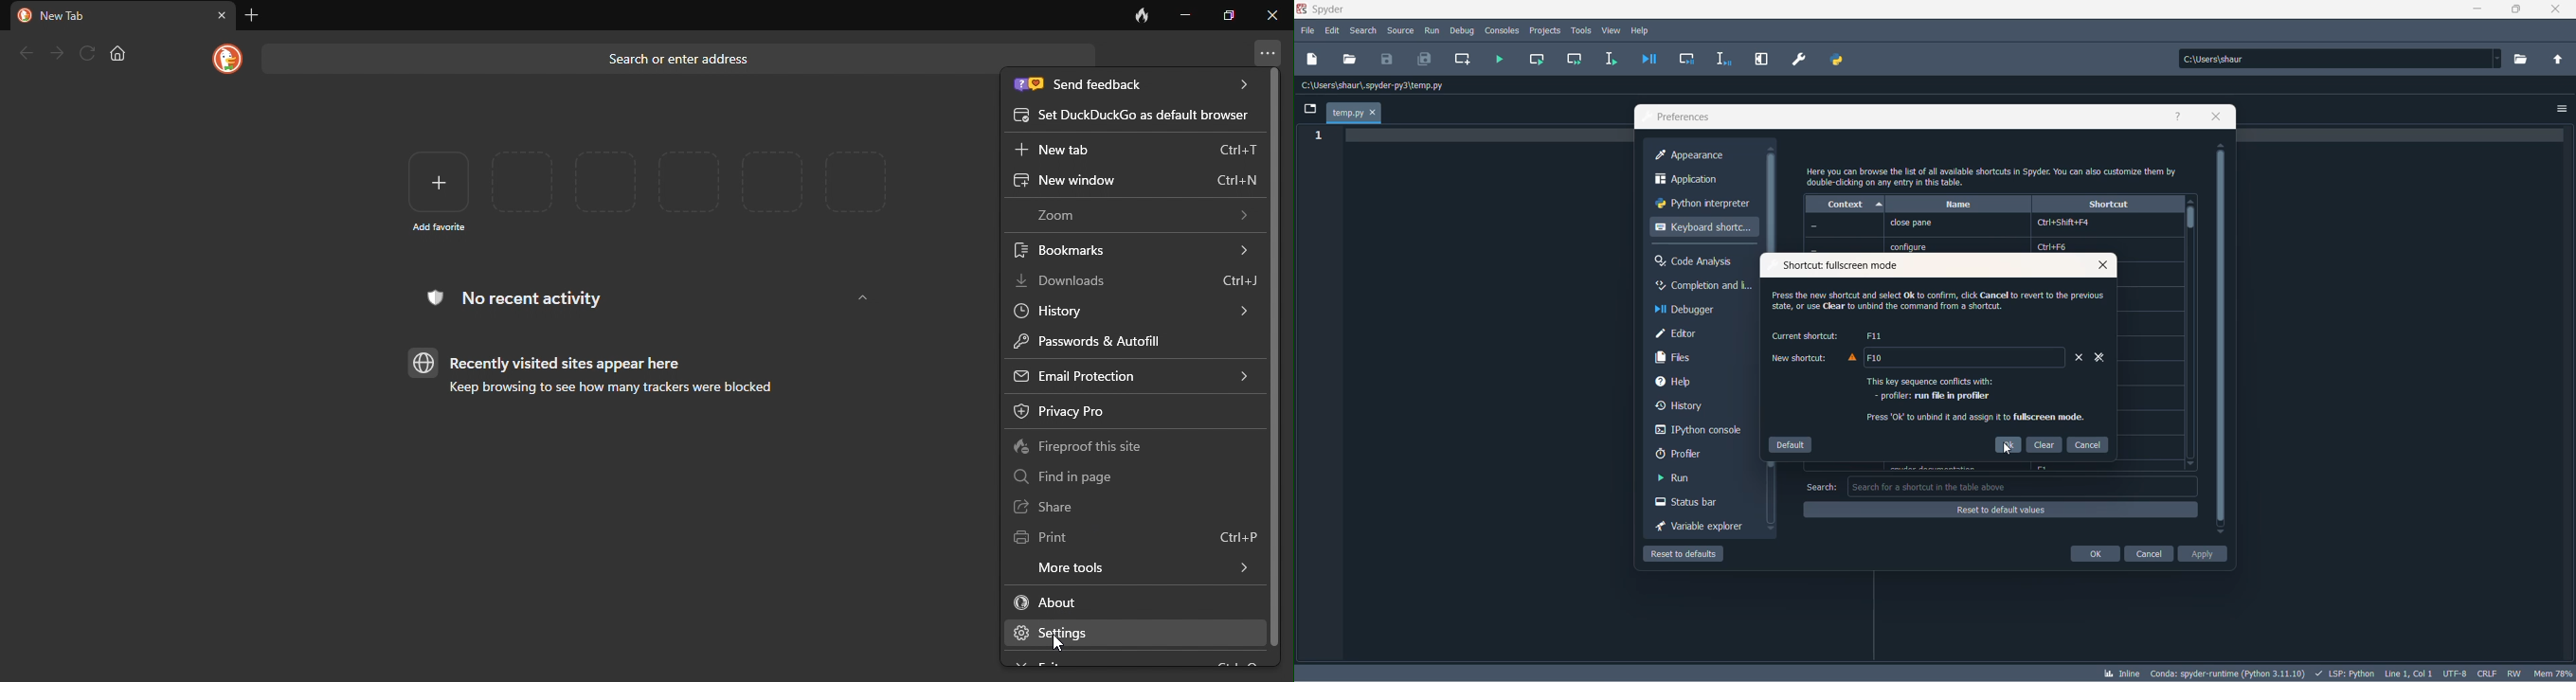  What do you see at coordinates (1500, 60) in the screenshot?
I see `run file` at bounding box center [1500, 60].